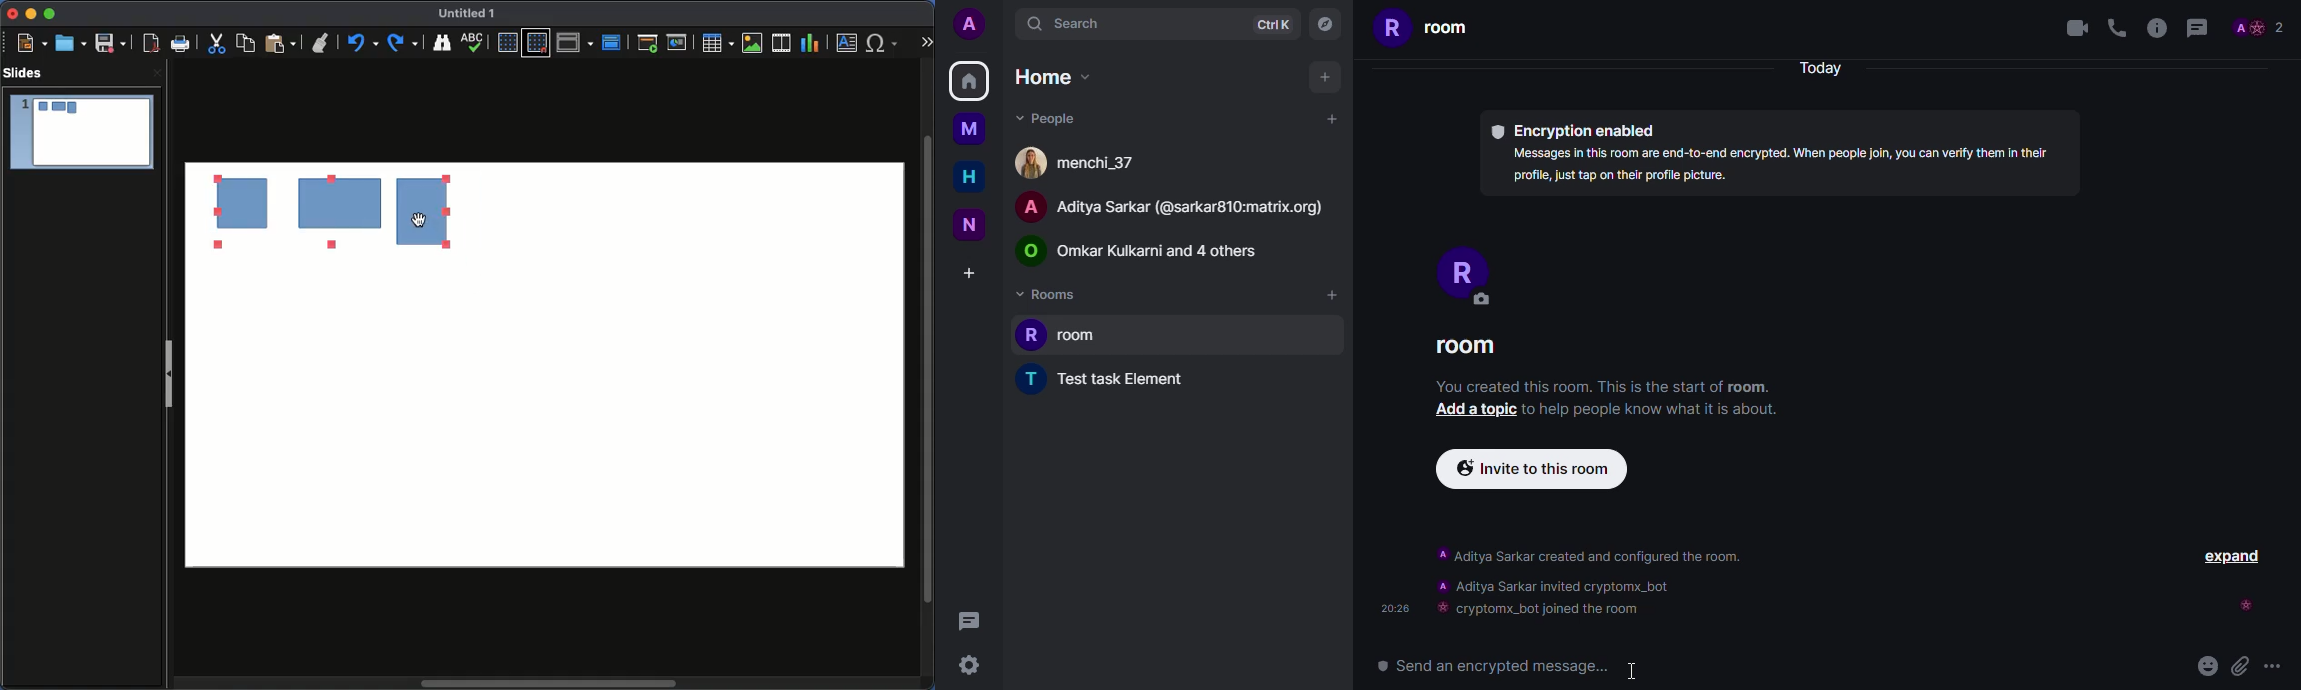  What do you see at coordinates (2246, 605) in the screenshot?
I see `seen` at bounding box center [2246, 605].